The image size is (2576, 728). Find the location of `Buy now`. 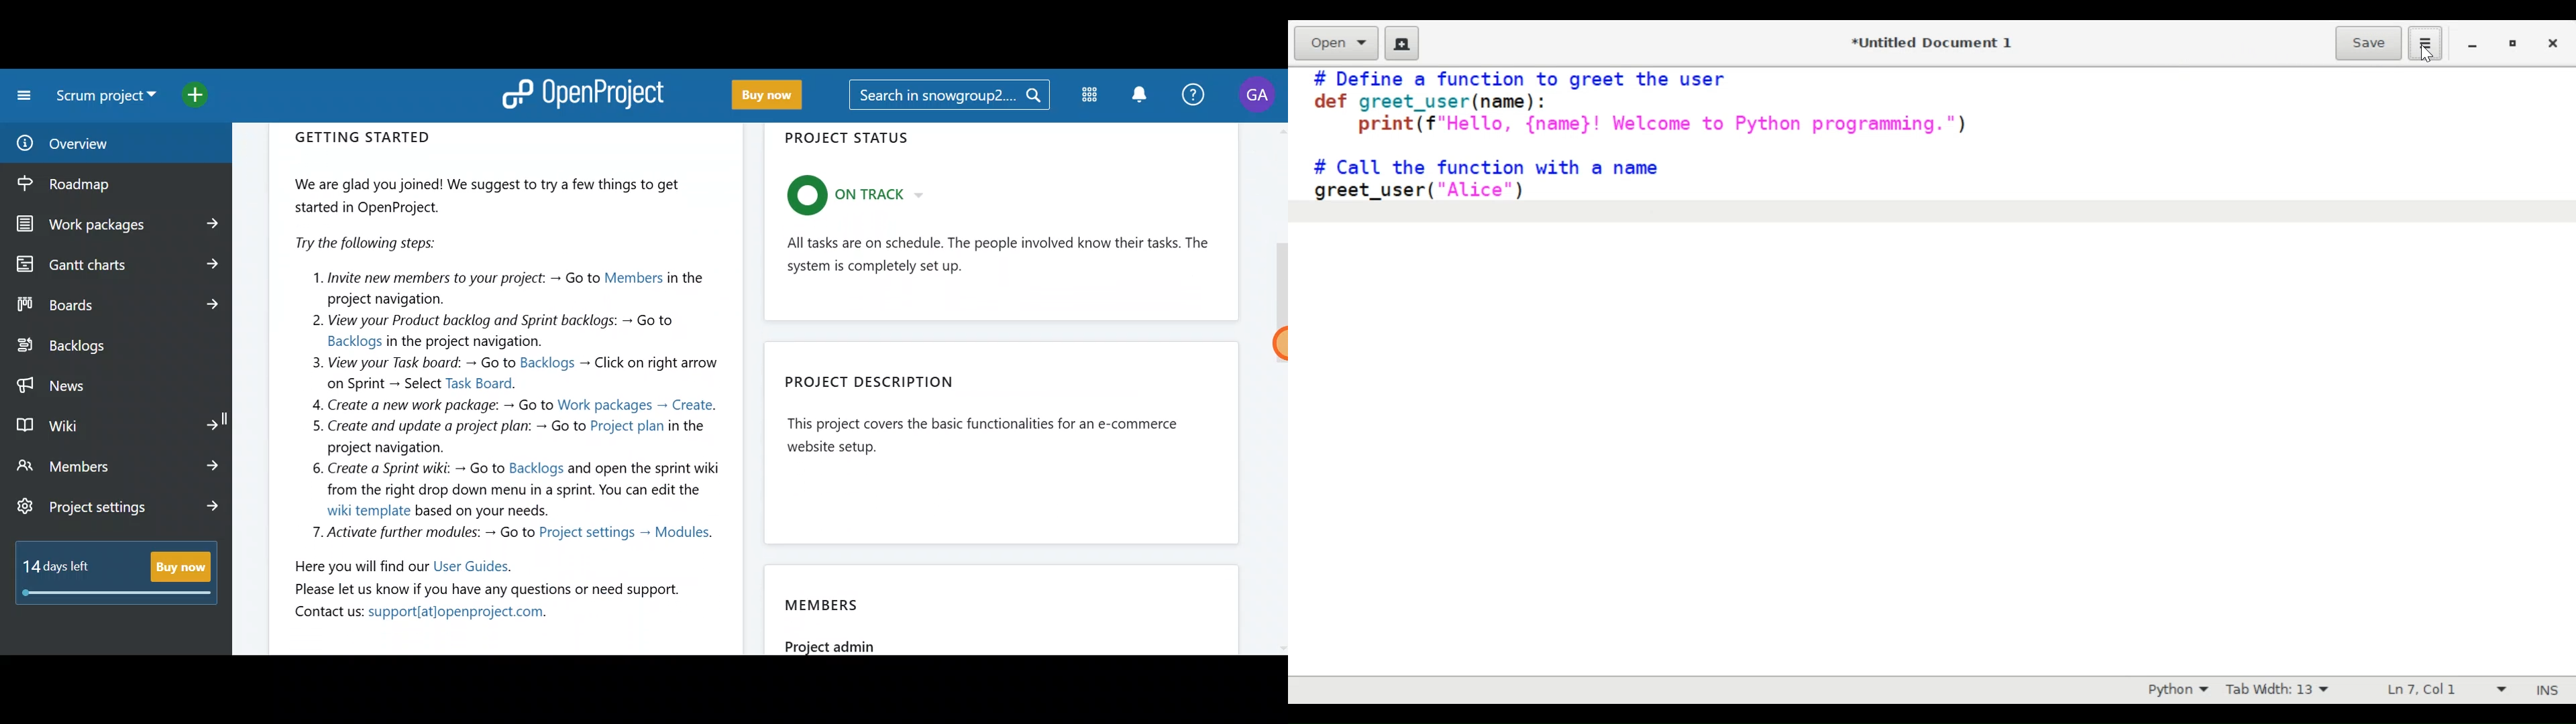

Buy now is located at coordinates (776, 96).